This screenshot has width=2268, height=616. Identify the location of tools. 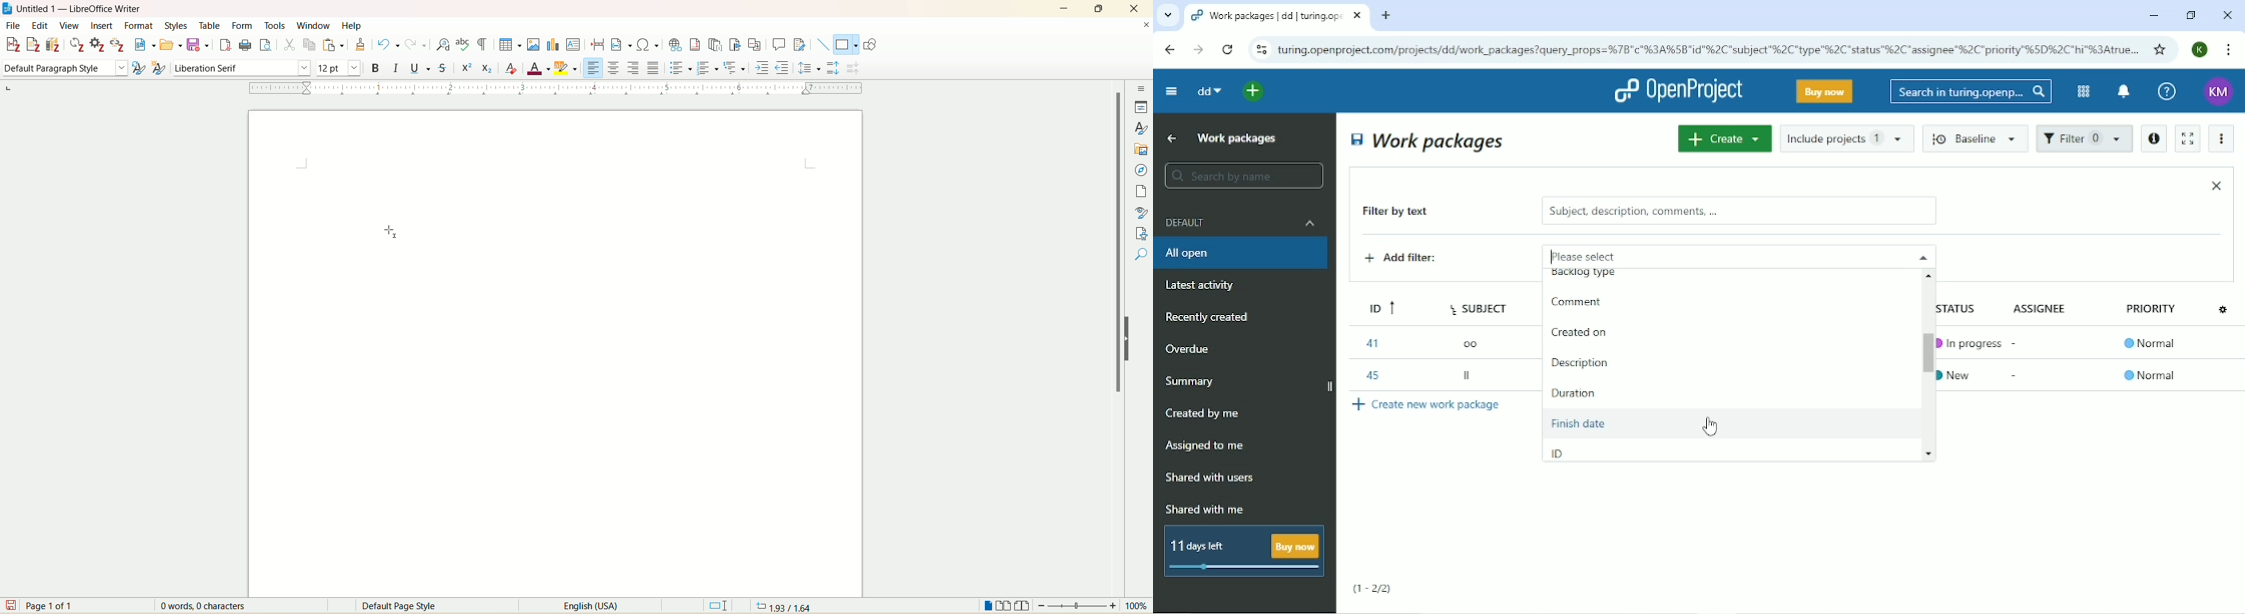
(276, 25).